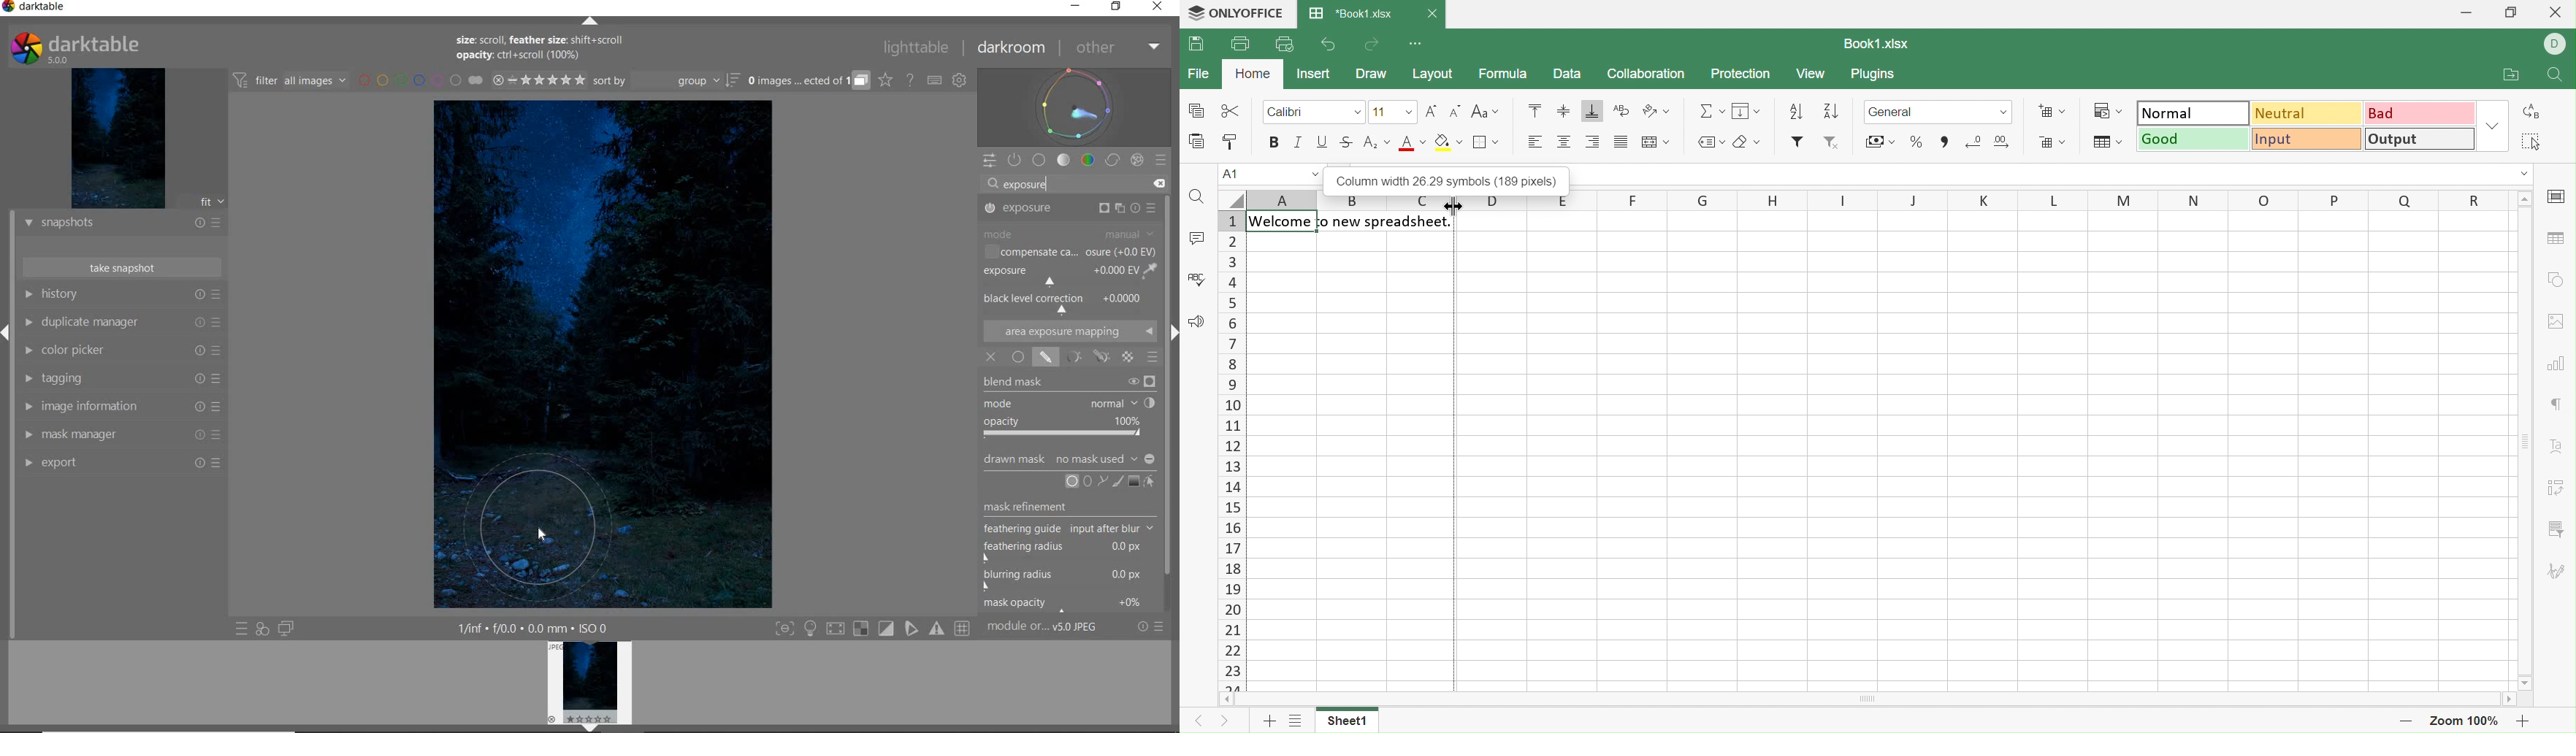 The height and width of the screenshot is (756, 2576). Describe the element at coordinates (1070, 251) in the screenshot. I see `COMPENSATE CA...OSURE` at that location.